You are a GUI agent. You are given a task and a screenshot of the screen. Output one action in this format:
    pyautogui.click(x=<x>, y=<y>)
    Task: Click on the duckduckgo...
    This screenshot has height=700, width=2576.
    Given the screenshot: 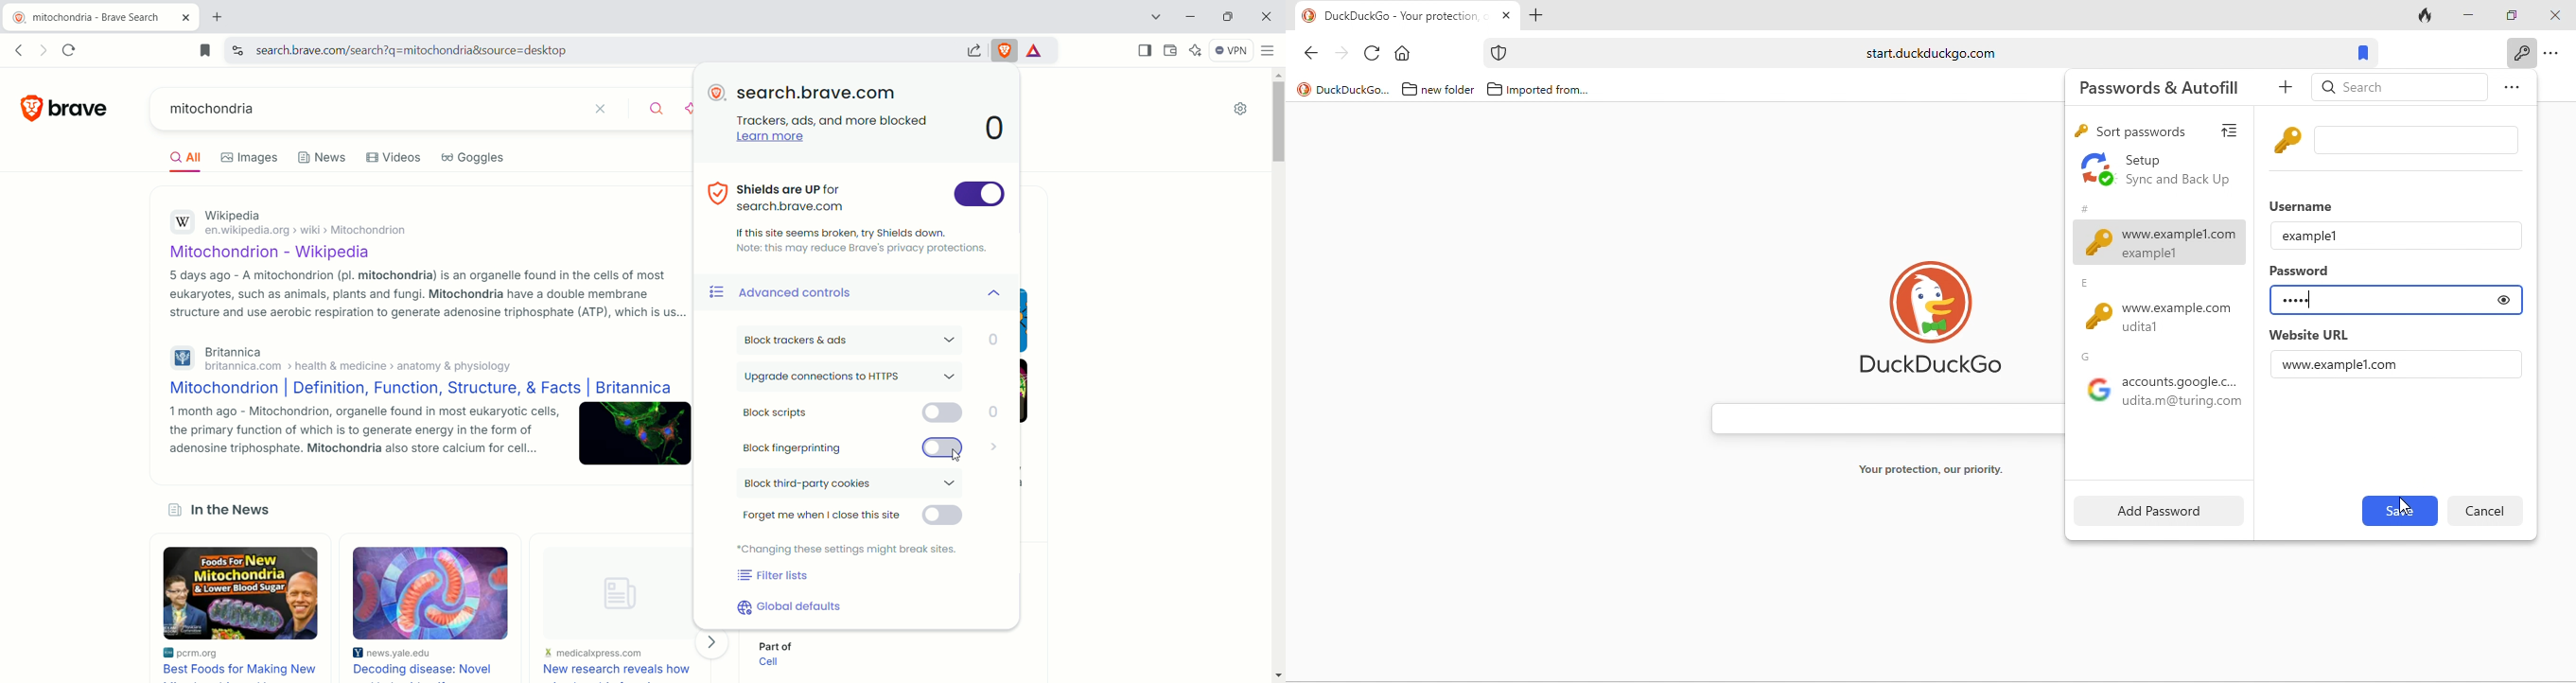 What is the action you would take?
    pyautogui.click(x=1354, y=91)
    